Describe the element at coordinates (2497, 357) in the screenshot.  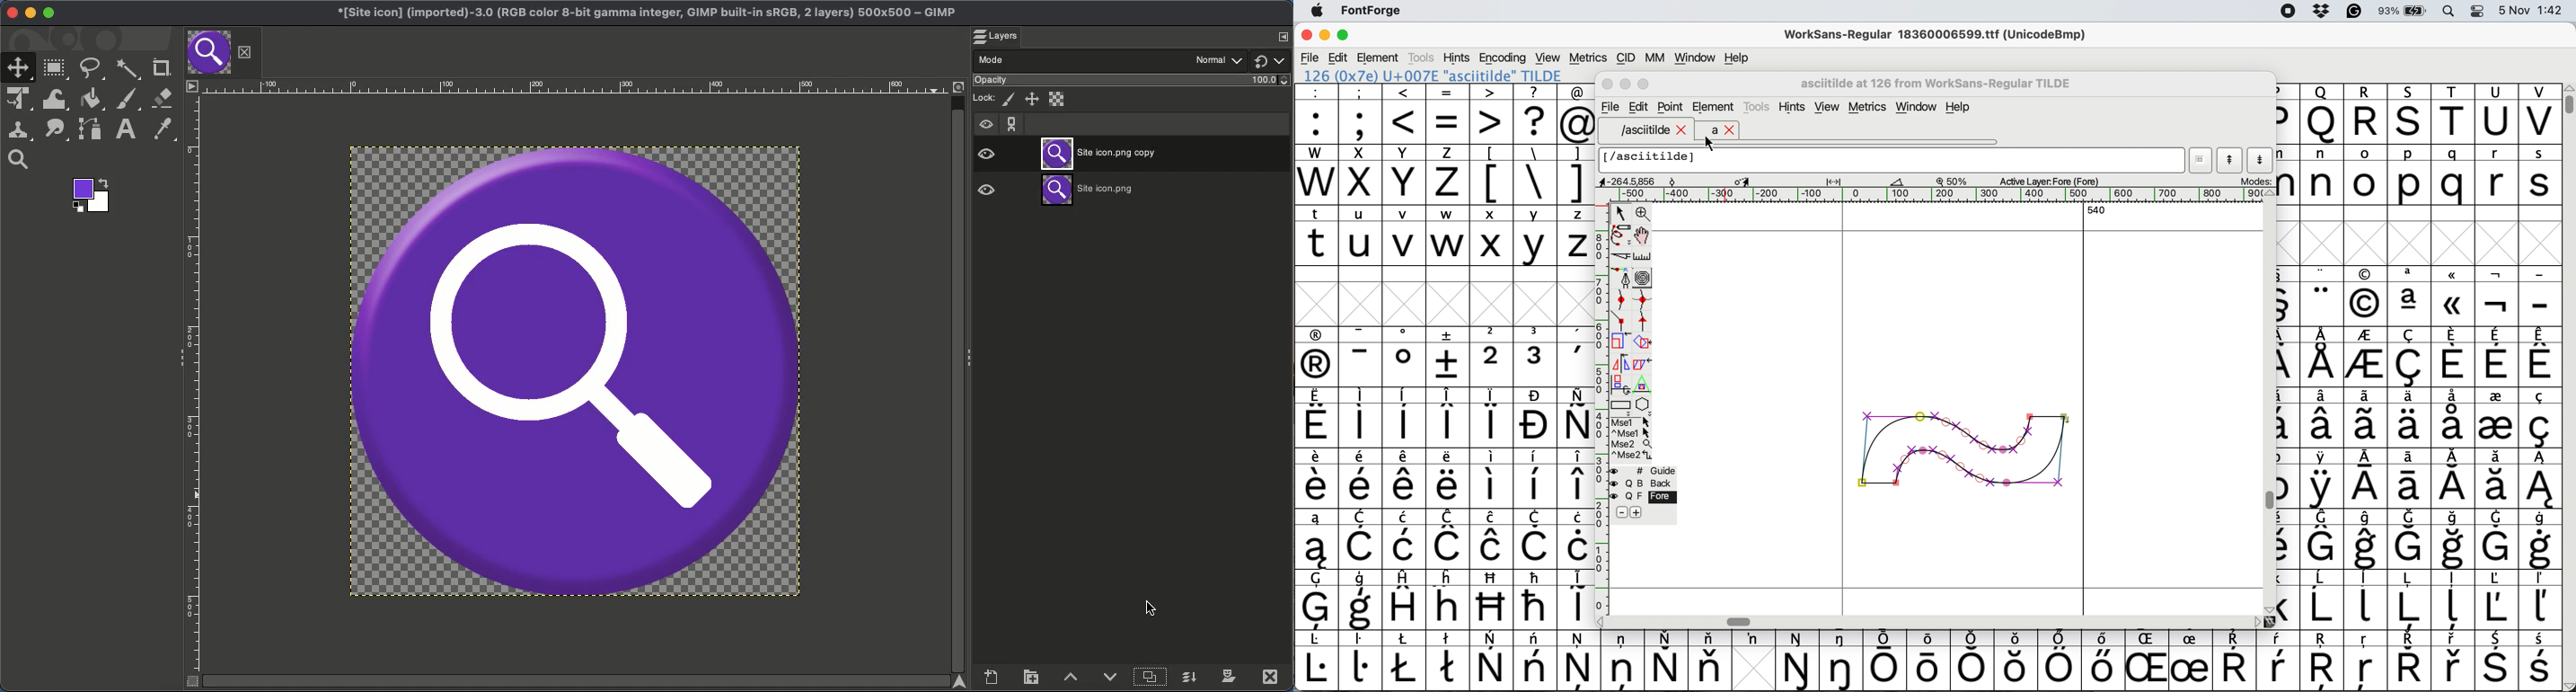
I see `symbol` at that location.